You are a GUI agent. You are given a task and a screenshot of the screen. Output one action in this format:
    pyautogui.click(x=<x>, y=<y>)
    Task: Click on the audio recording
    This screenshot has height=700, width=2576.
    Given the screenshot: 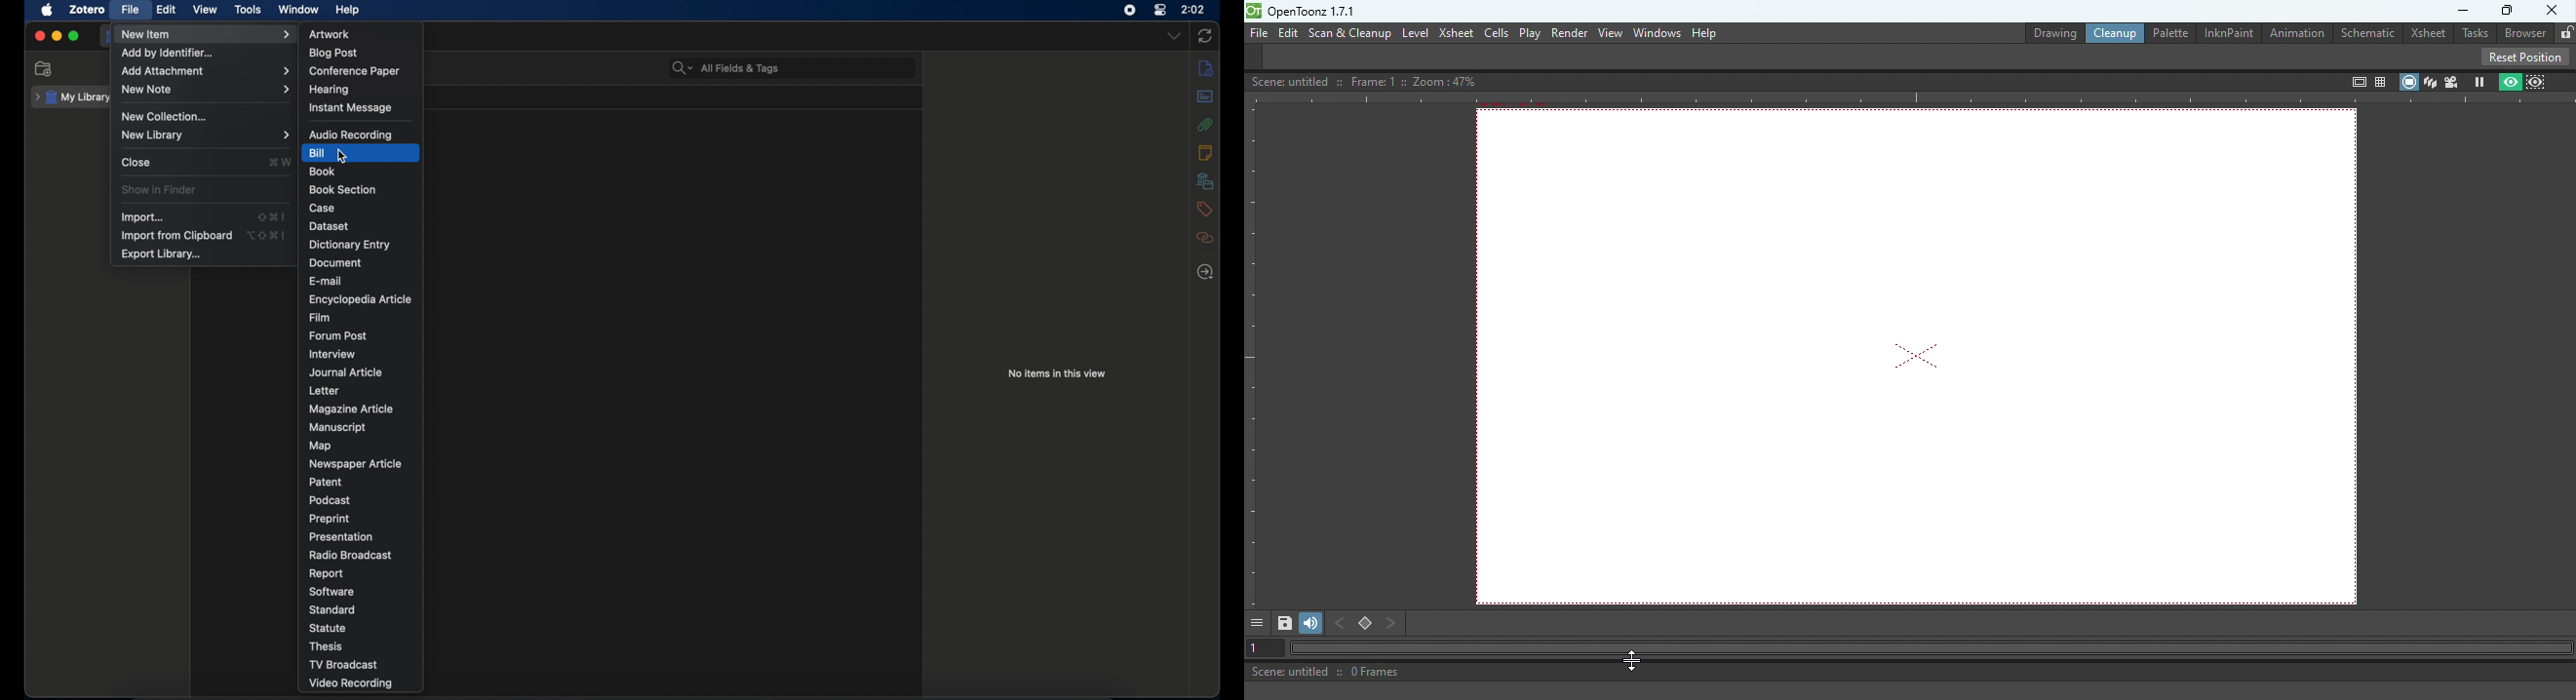 What is the action you would take?
    pyautogui.click(x=353, y=135)
    